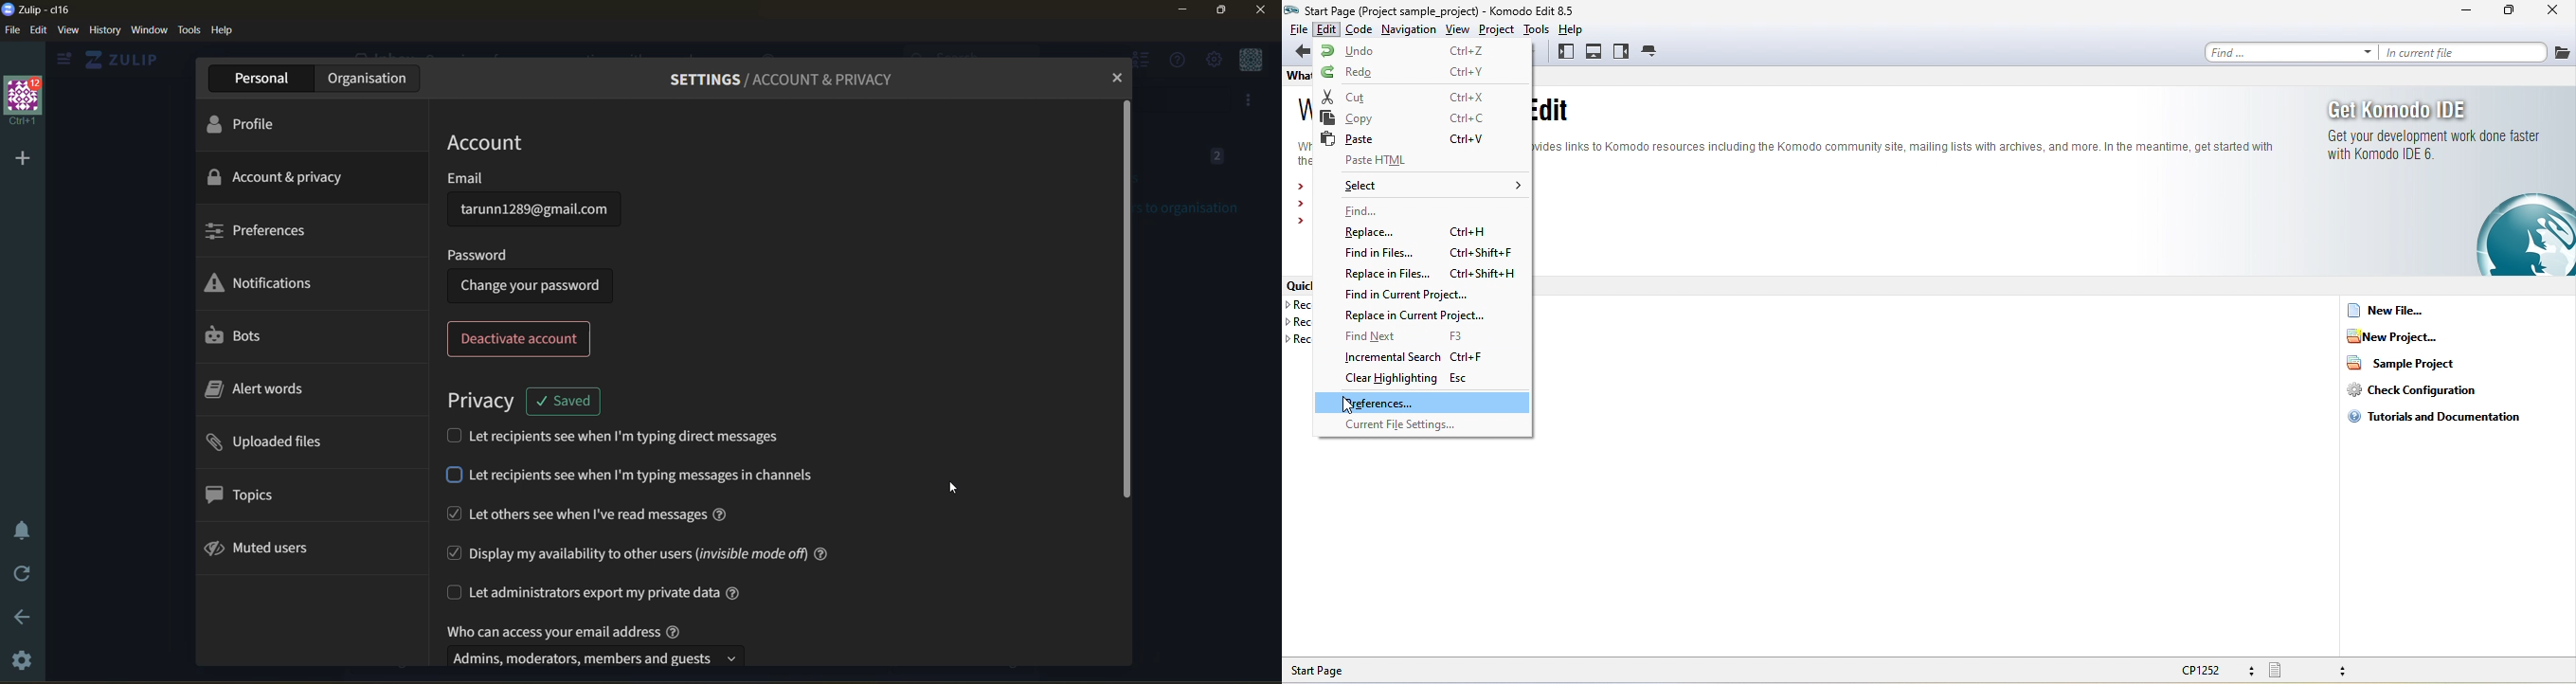 Image resolution: width=2576 pixels, height=700 pixels. What do you see at coordinates (256, 228) in the screenshot?
I see `preferences` at bounding box center [256, 228].